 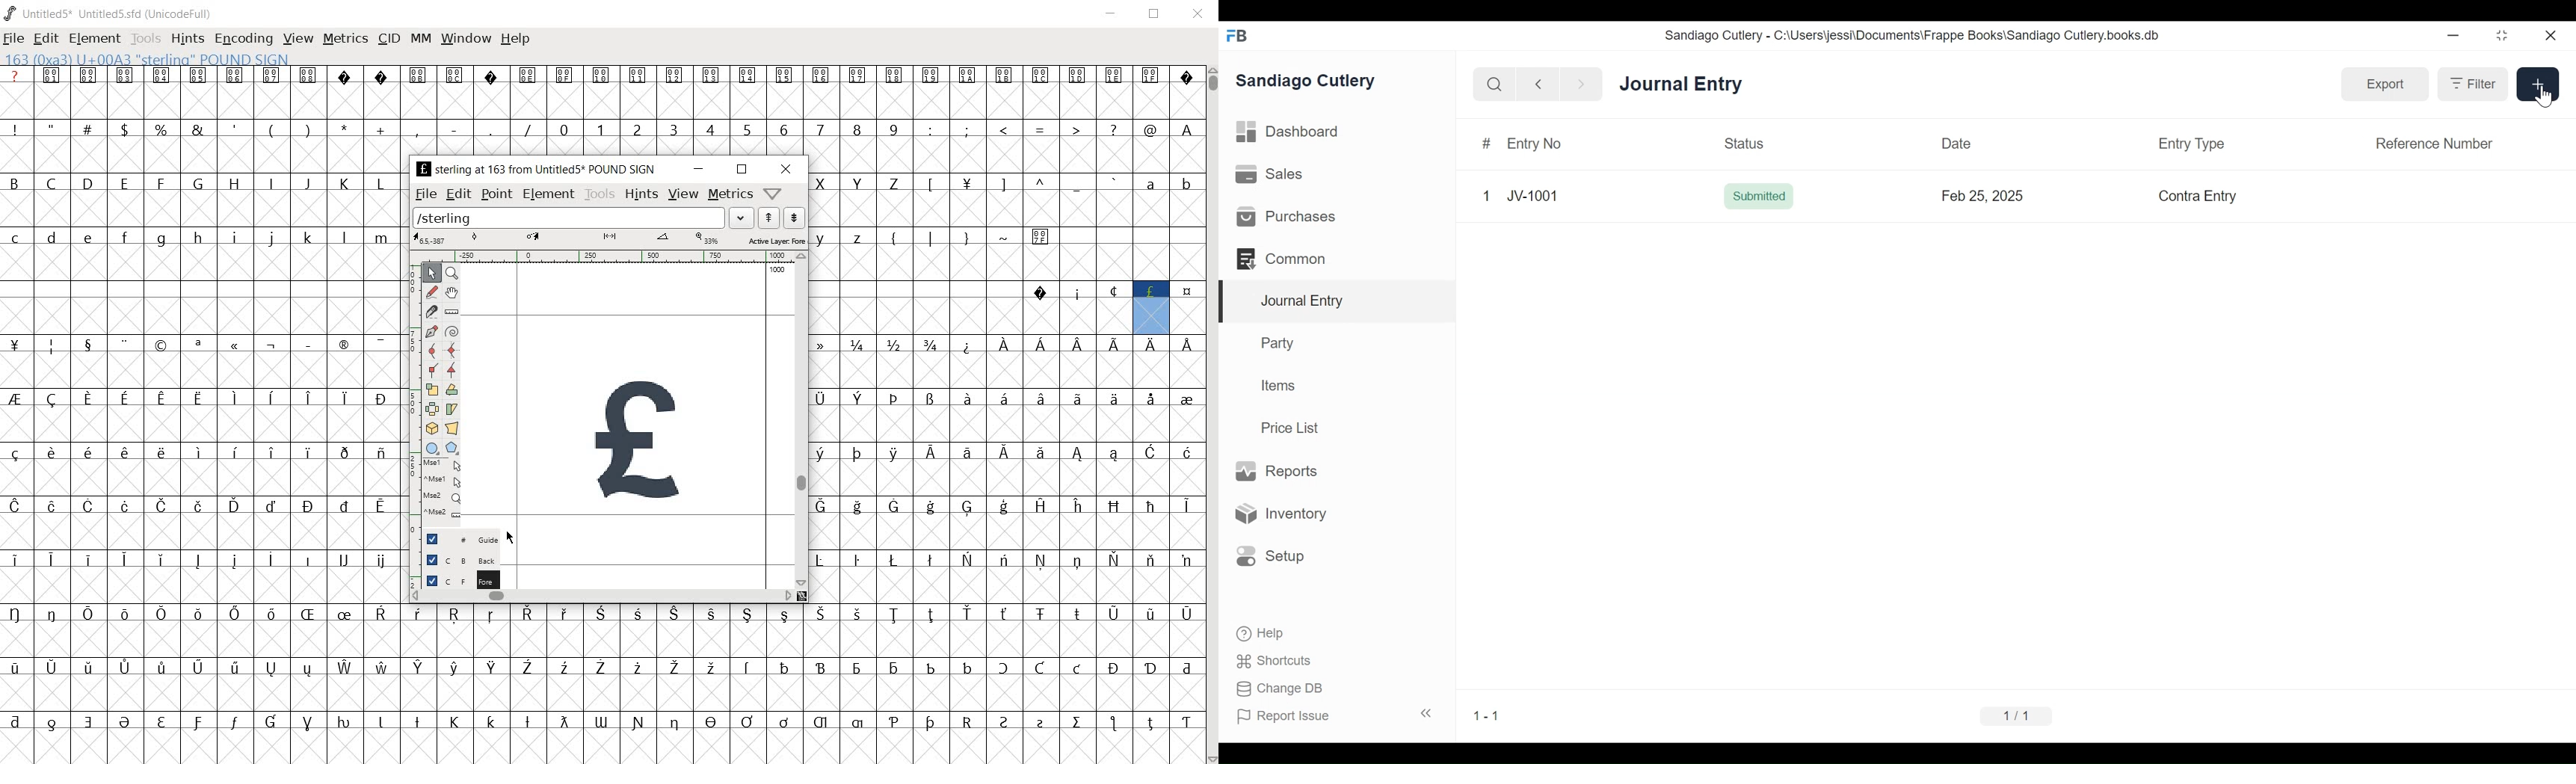 I want to click on WINDOW, so click(x=466, y=40).